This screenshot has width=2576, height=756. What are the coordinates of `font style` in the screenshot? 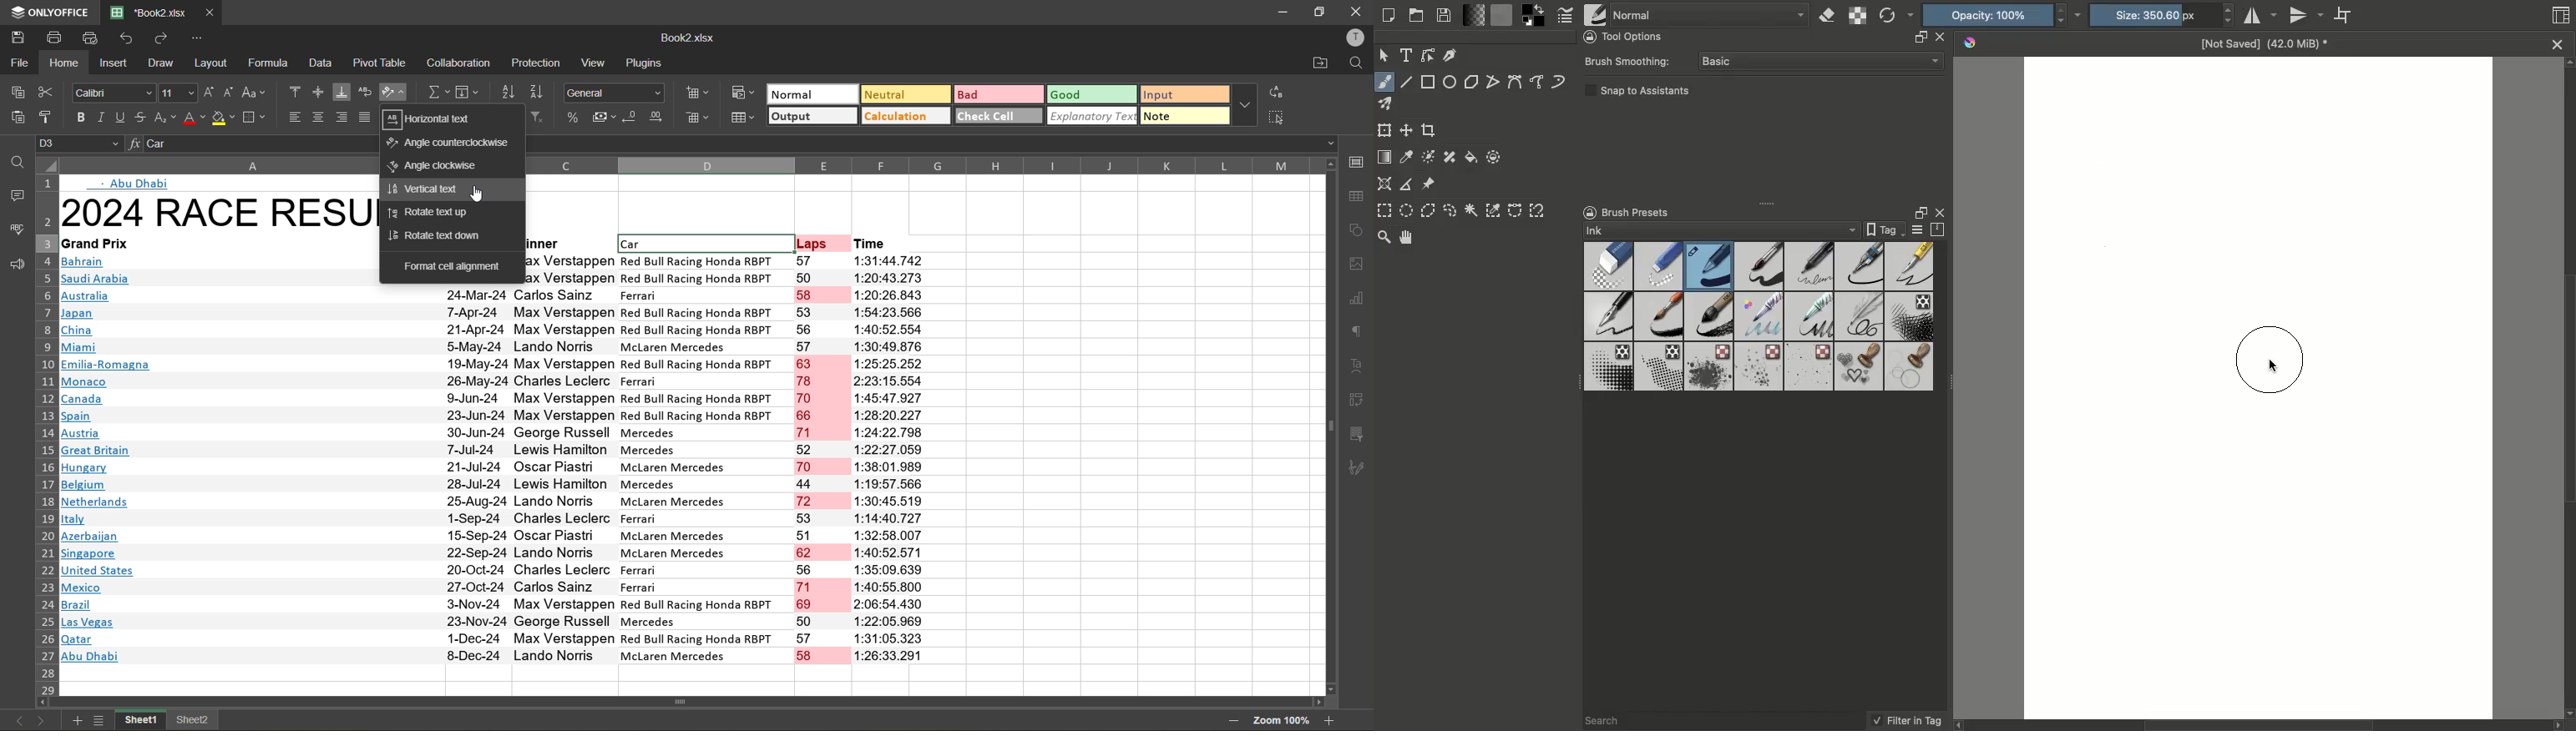 It's located at (115, 94).